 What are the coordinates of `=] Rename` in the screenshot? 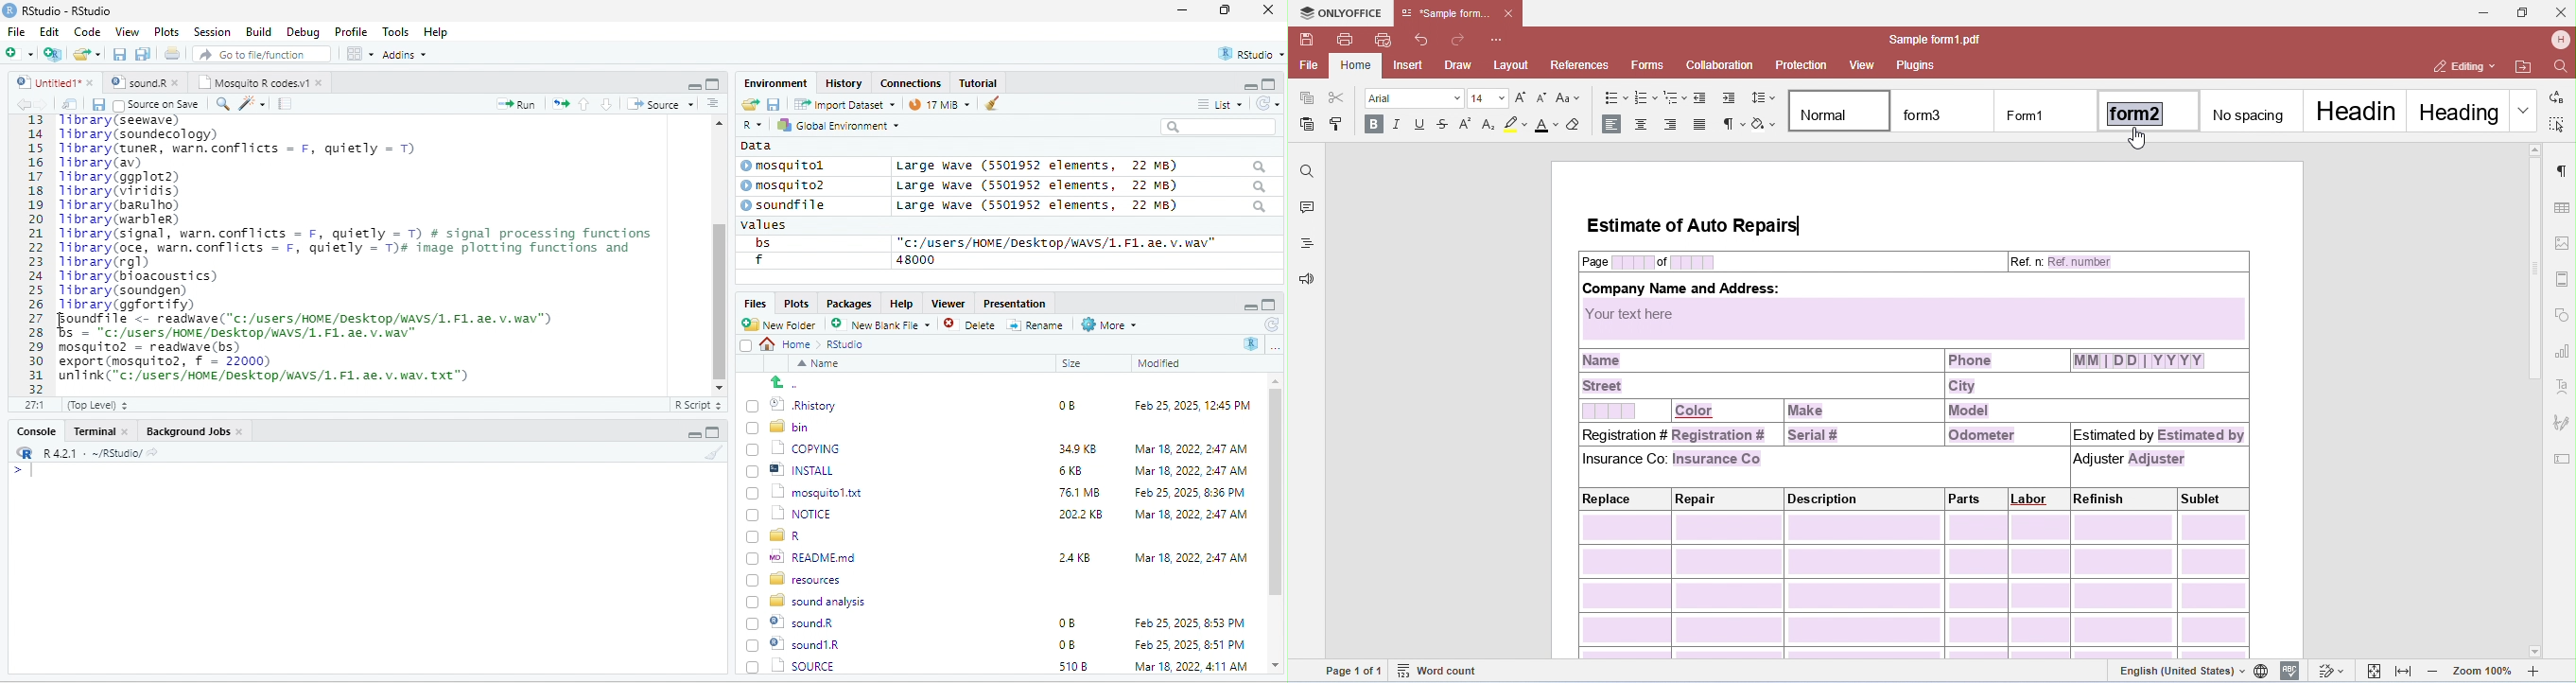 It's located at (1036, 324).